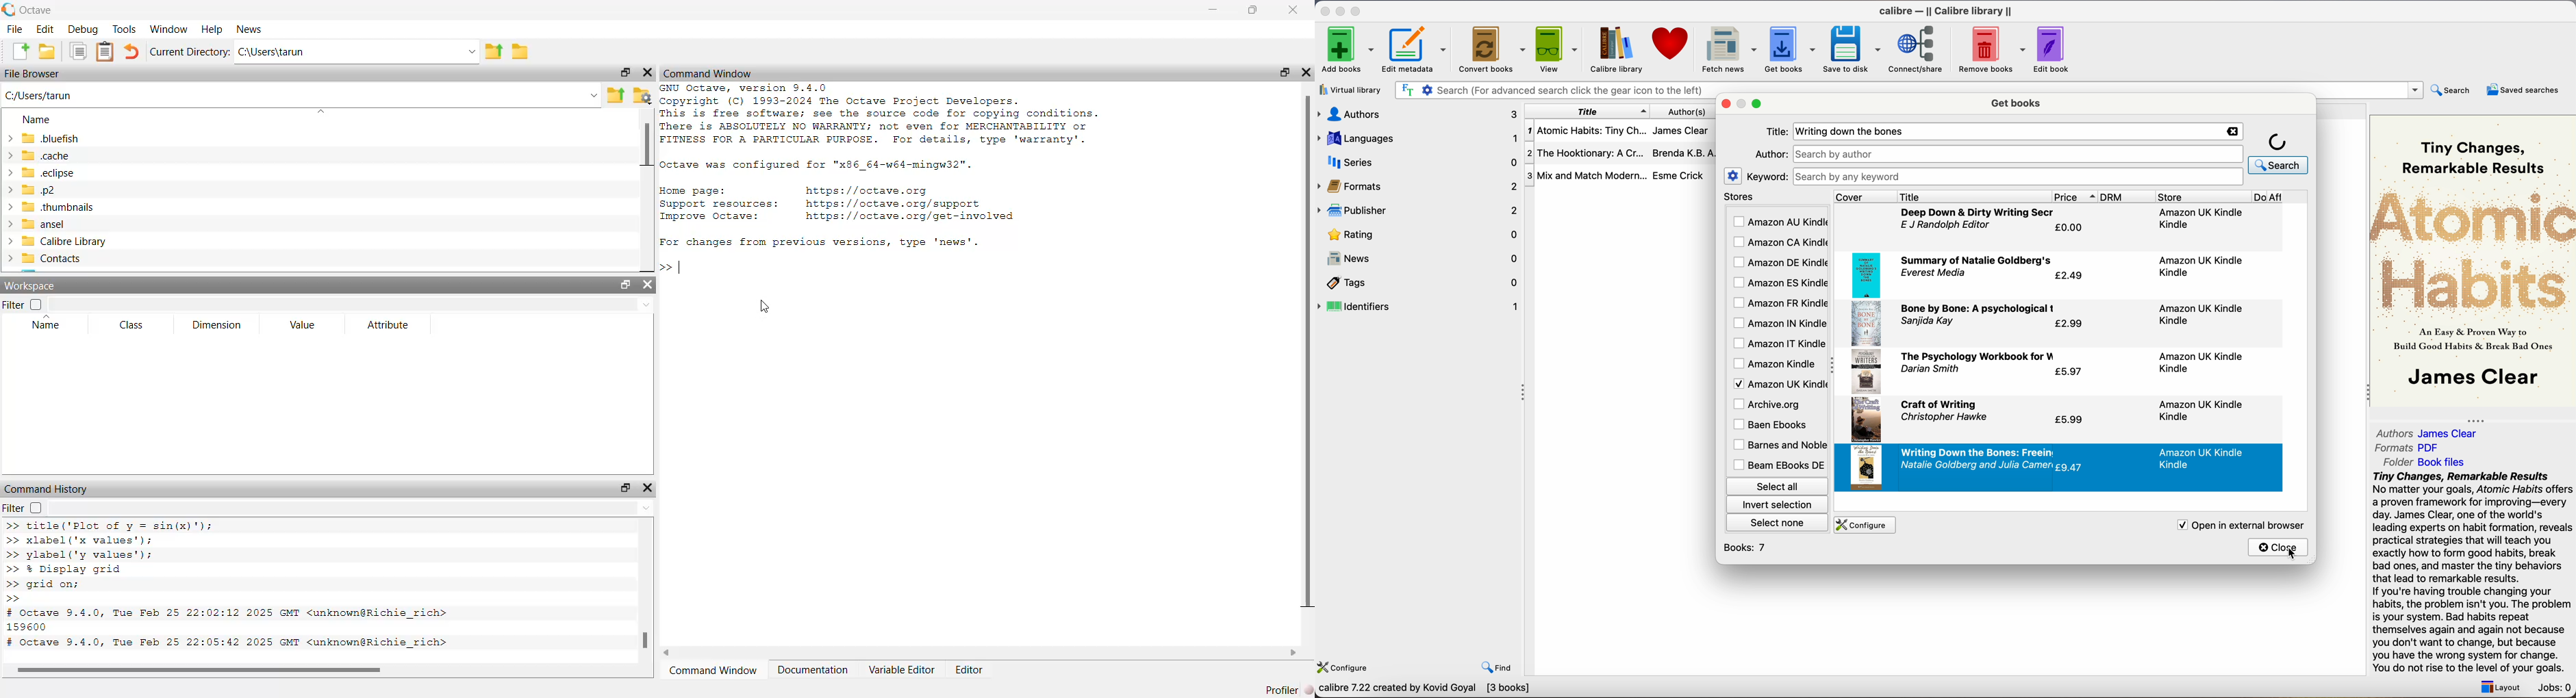 The image size is (2576, 700). Describe the element at coordinates (49, 259) in the screenshot. I see `Contacts` at that location.